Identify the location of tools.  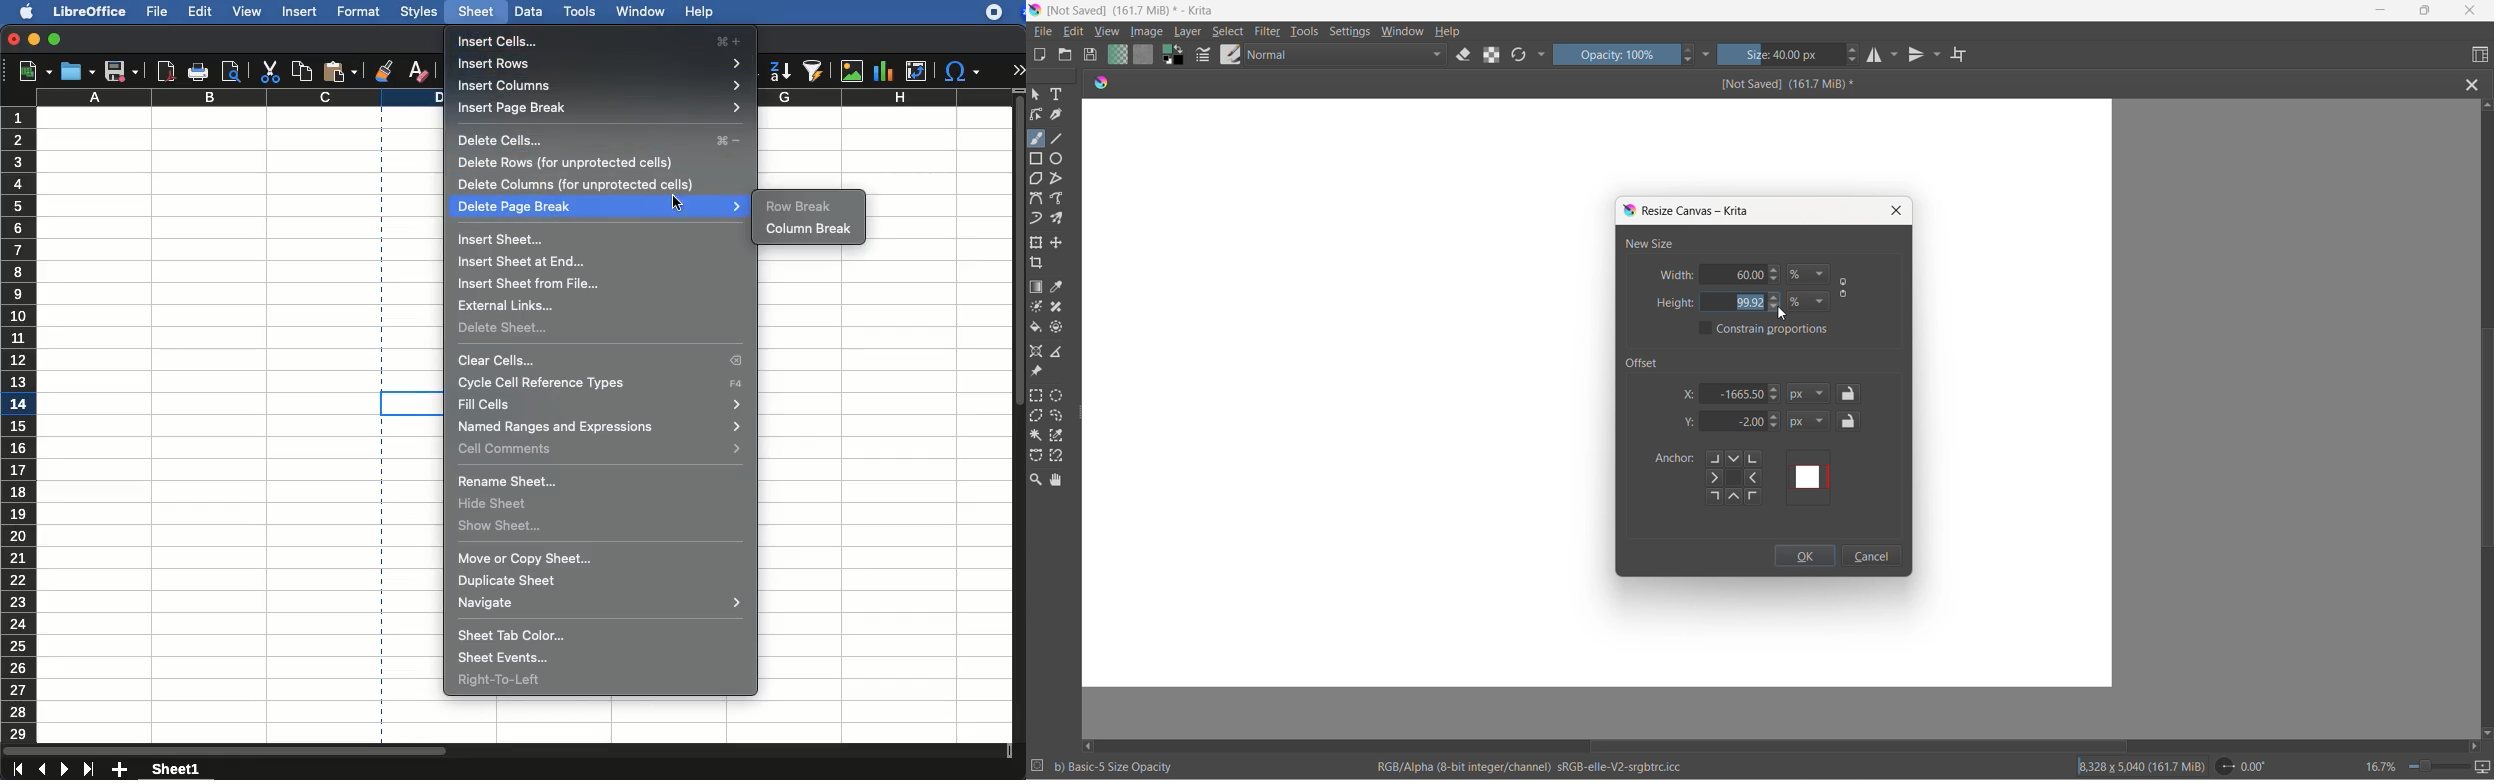
(580, 13).